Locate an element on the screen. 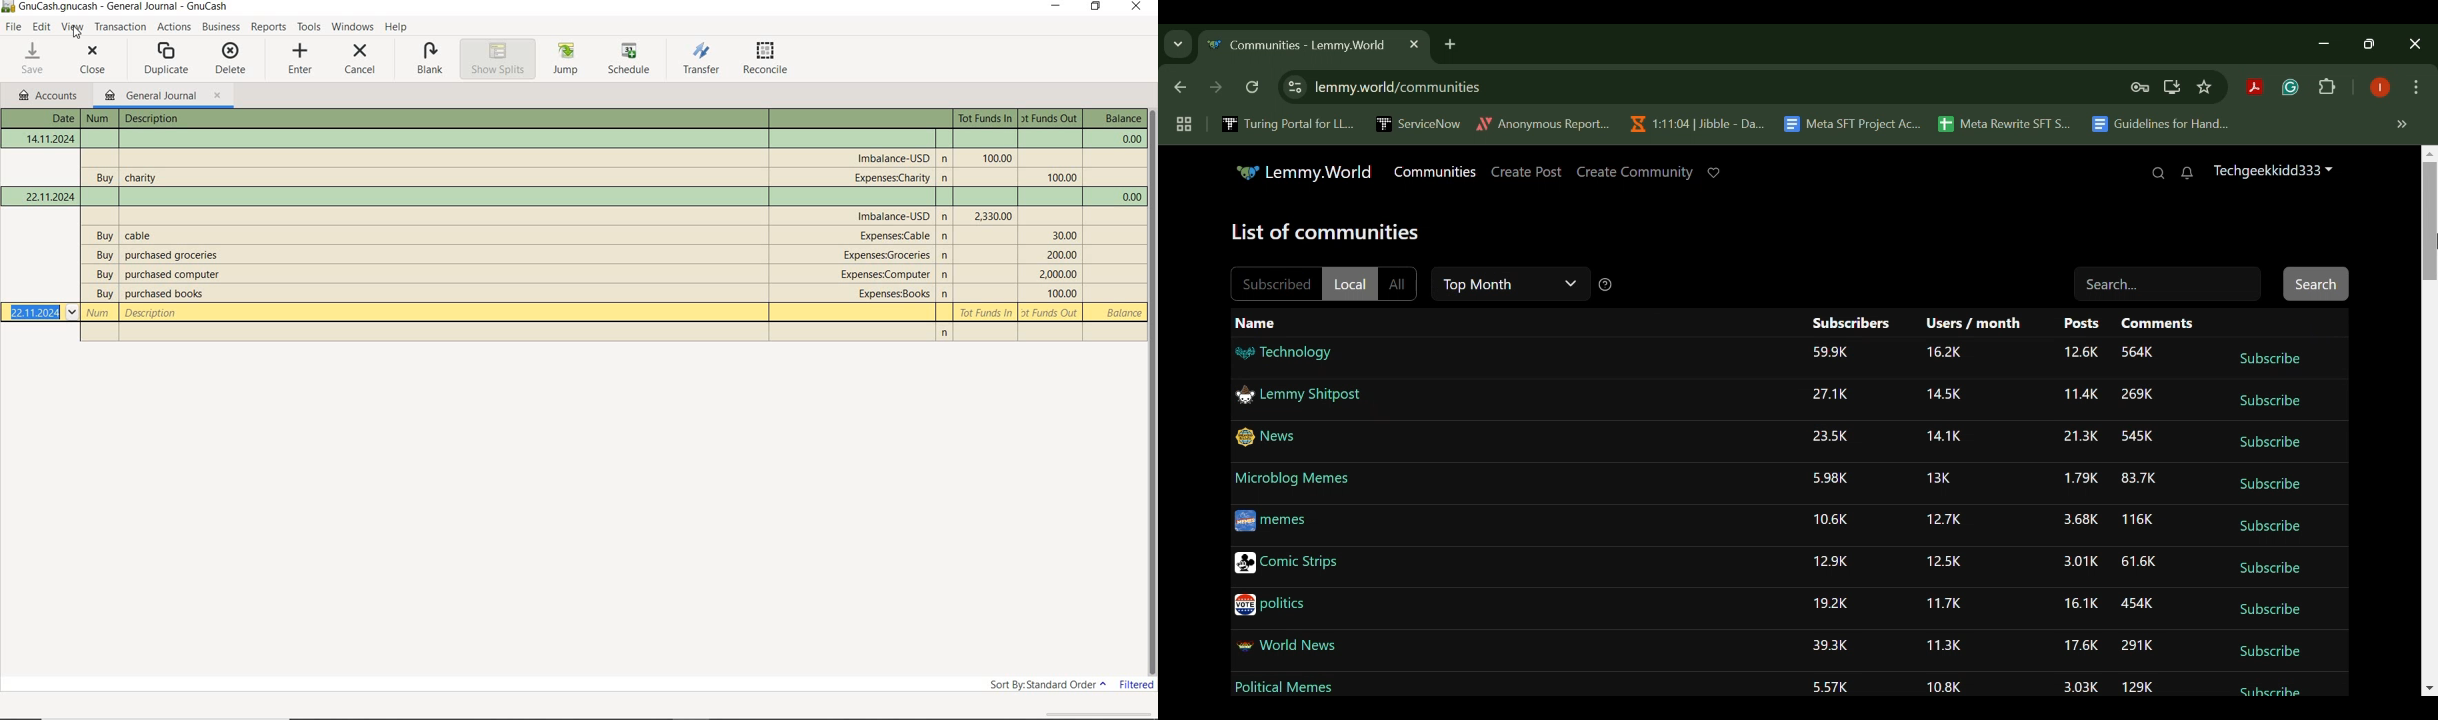 The width and height of the screenshot is (2464, 728). 5.57K is located at coordinates (1832, 689).